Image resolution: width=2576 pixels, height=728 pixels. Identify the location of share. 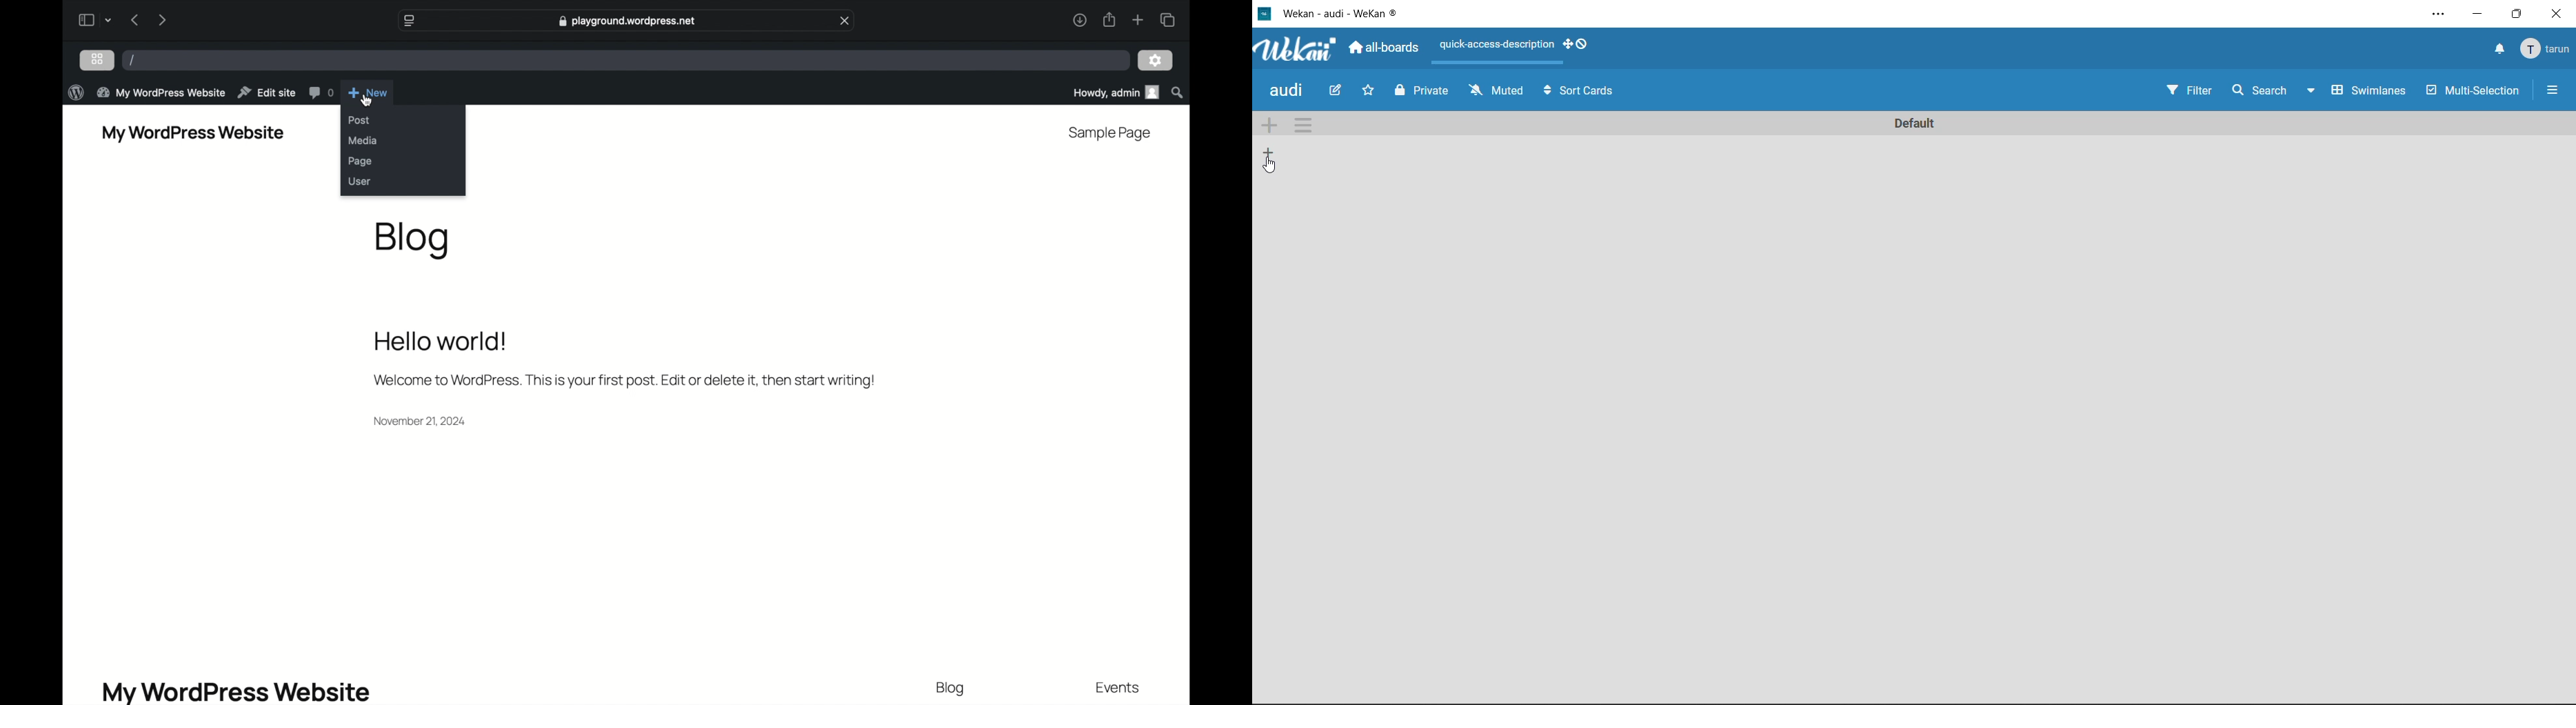
(1109, 20).